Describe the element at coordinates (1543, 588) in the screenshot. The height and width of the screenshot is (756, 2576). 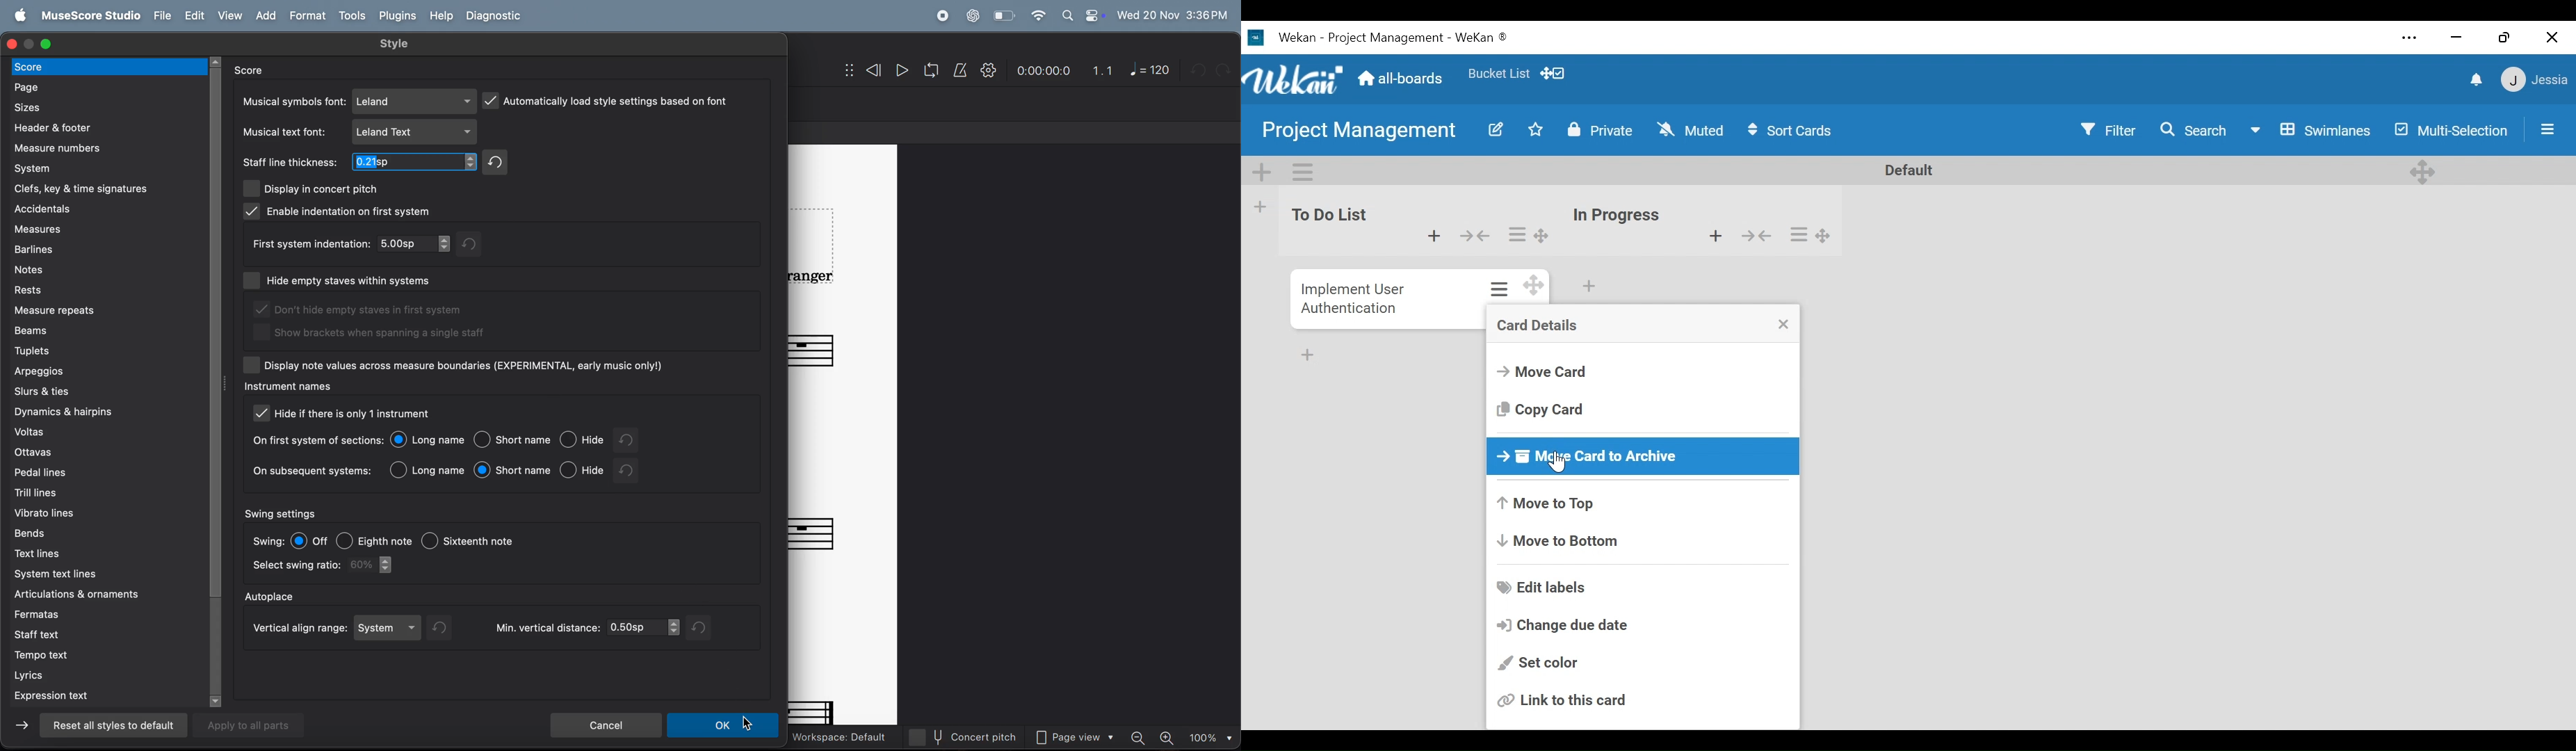
I see `Edit Labels` at that location.